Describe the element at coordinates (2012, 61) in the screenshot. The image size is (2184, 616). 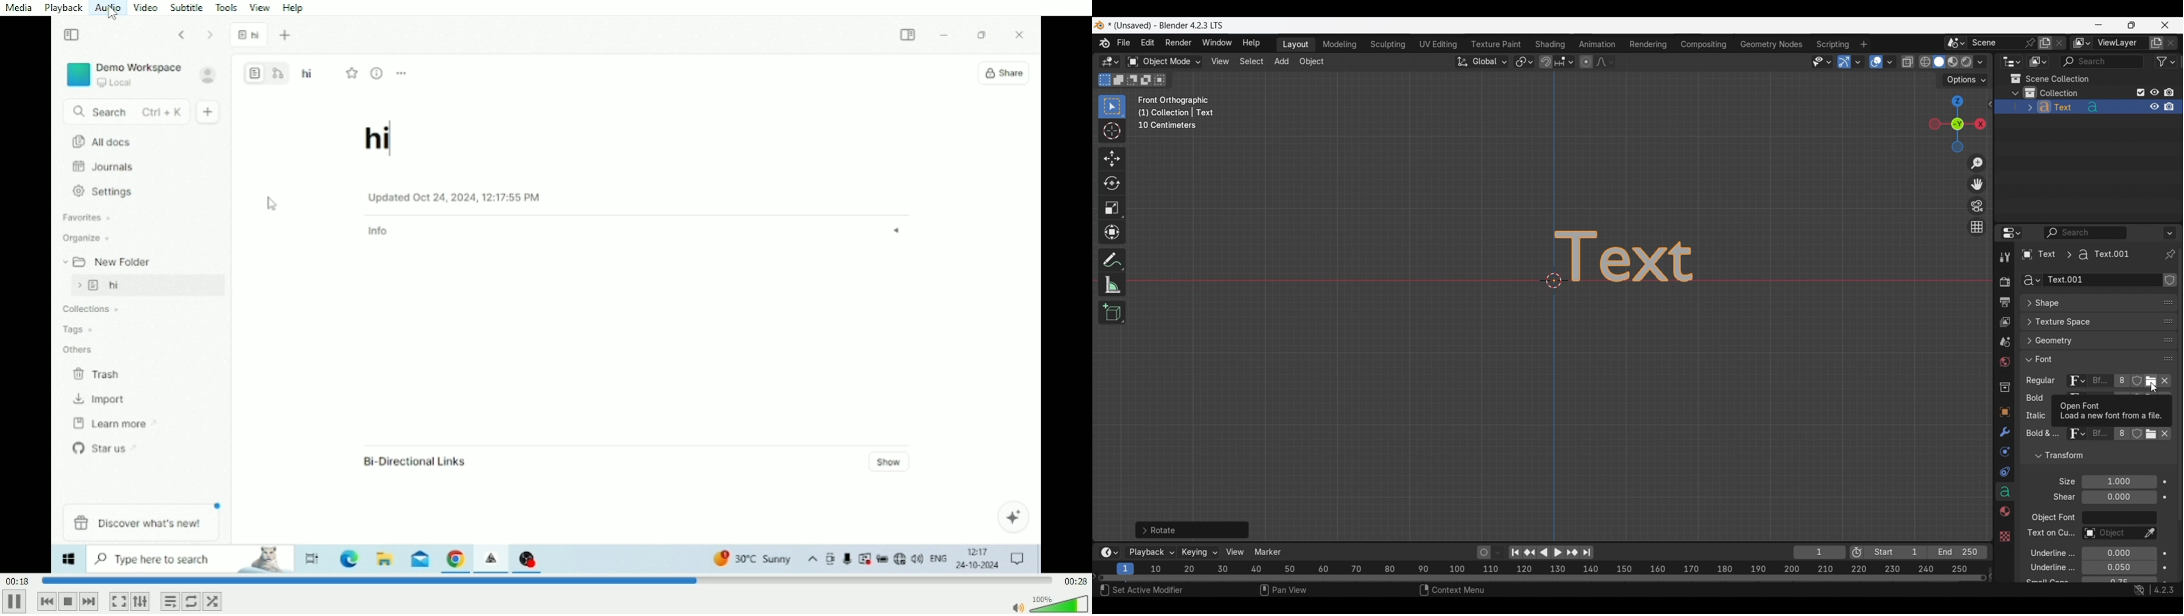
I see `Editor type` at that location.